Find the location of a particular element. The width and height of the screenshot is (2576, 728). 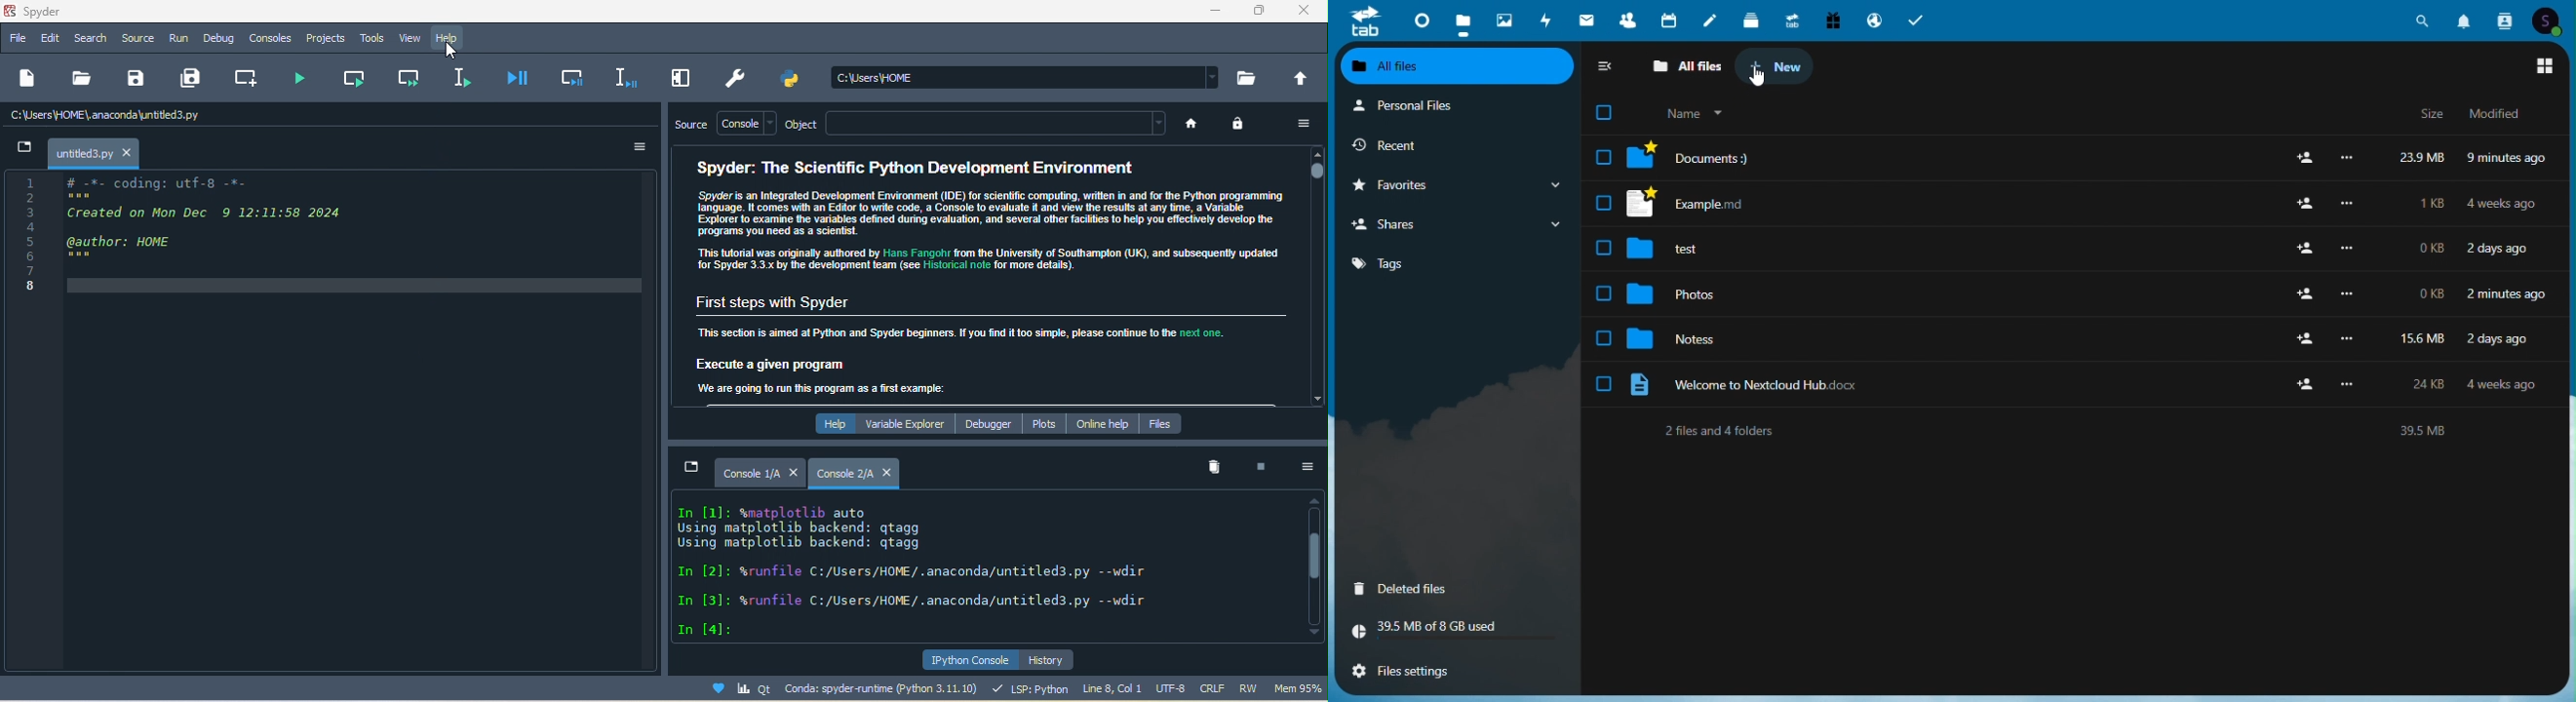

file is located at coordinates (18, 40).